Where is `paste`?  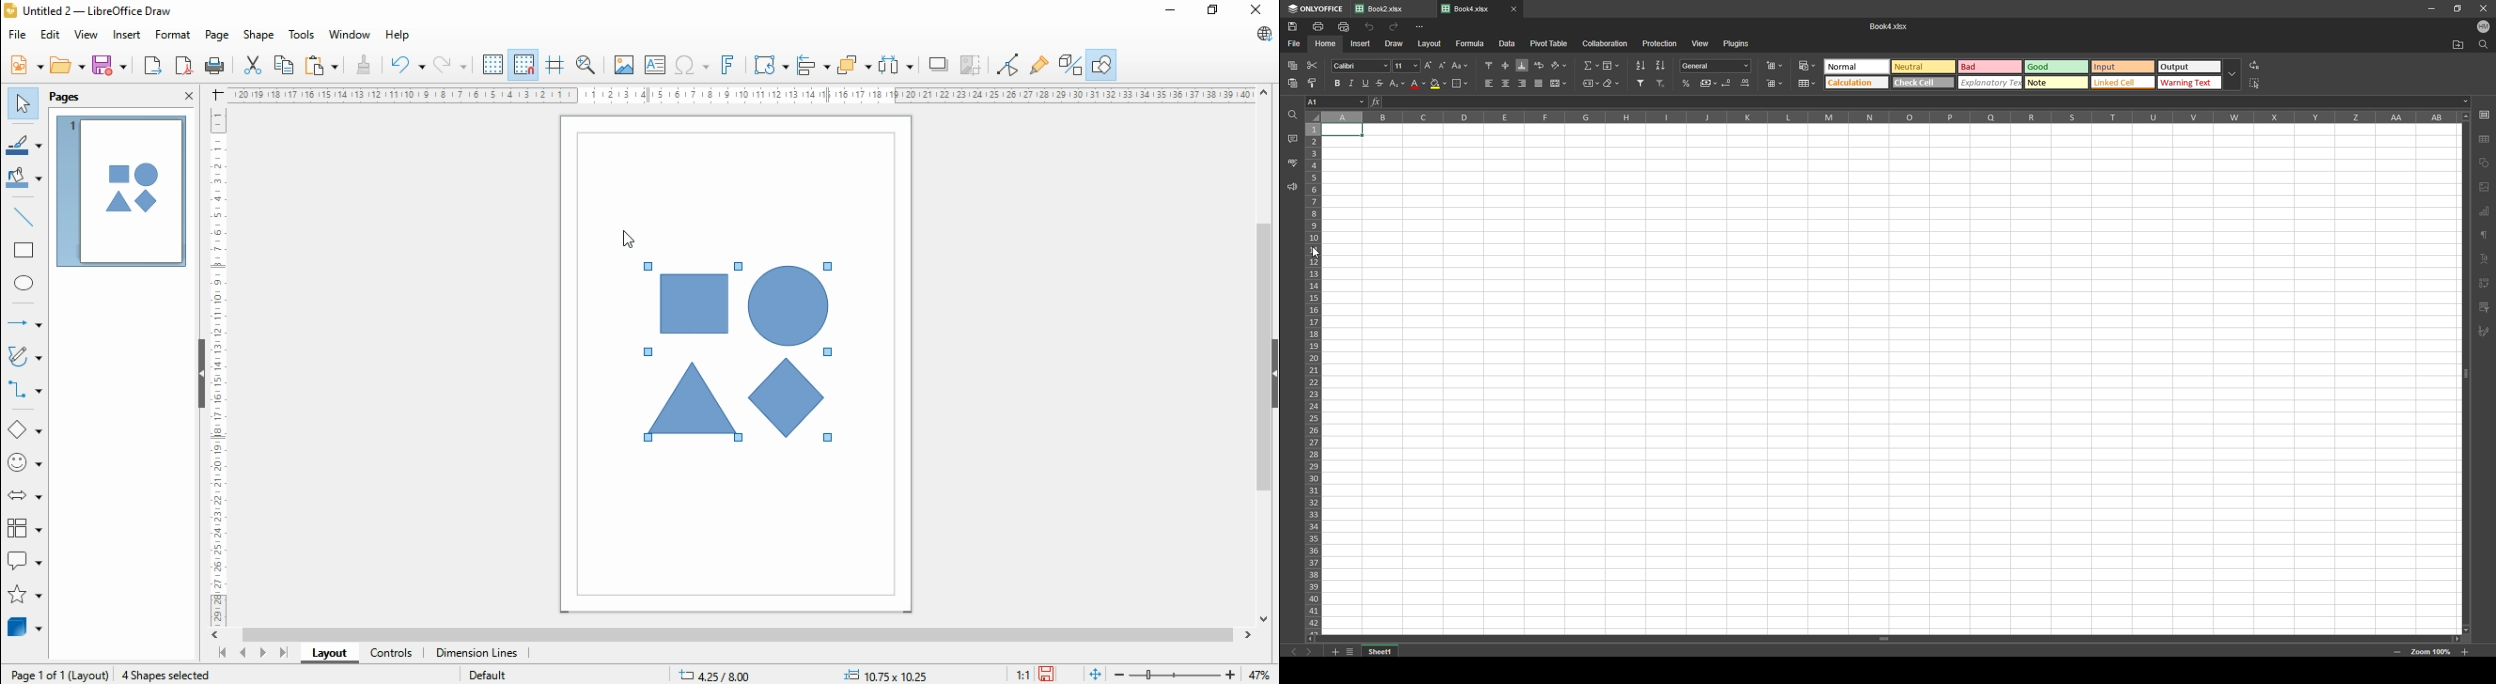 paste is located at coordinates (320, 64).